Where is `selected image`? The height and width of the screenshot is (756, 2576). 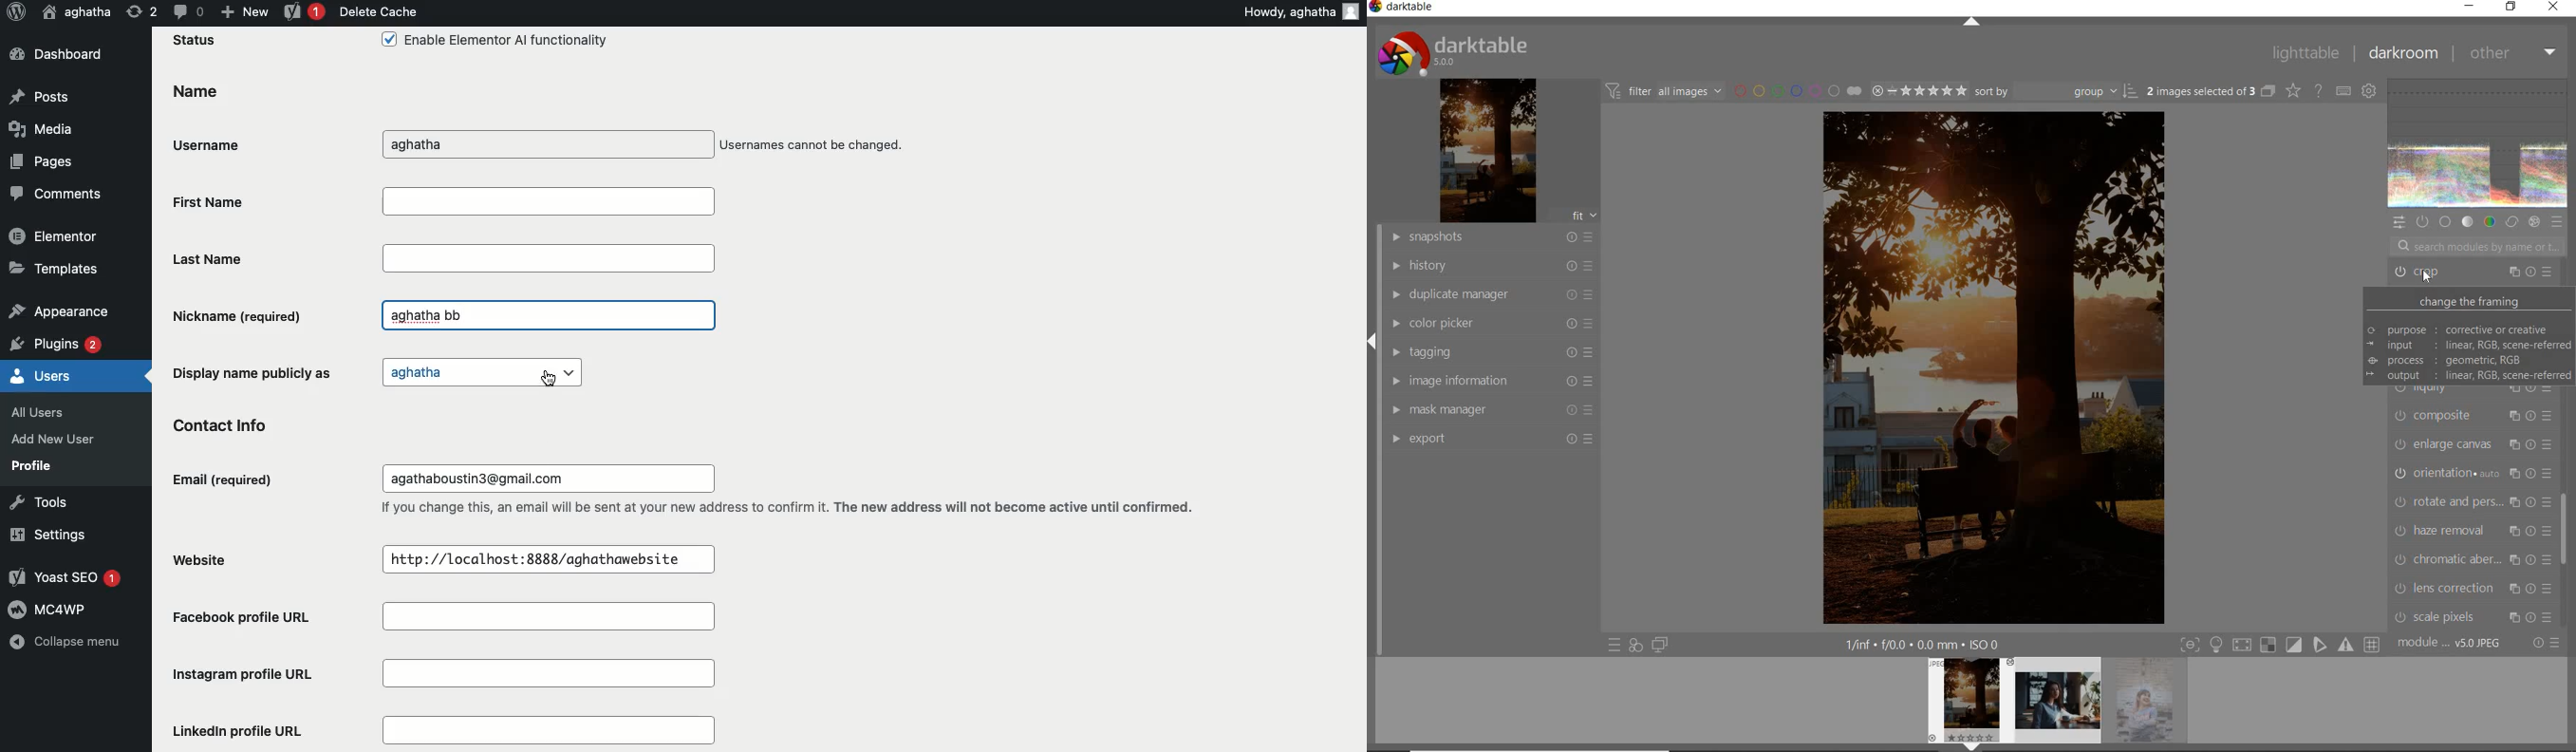
selected image is located at coordinates (1993, 367).